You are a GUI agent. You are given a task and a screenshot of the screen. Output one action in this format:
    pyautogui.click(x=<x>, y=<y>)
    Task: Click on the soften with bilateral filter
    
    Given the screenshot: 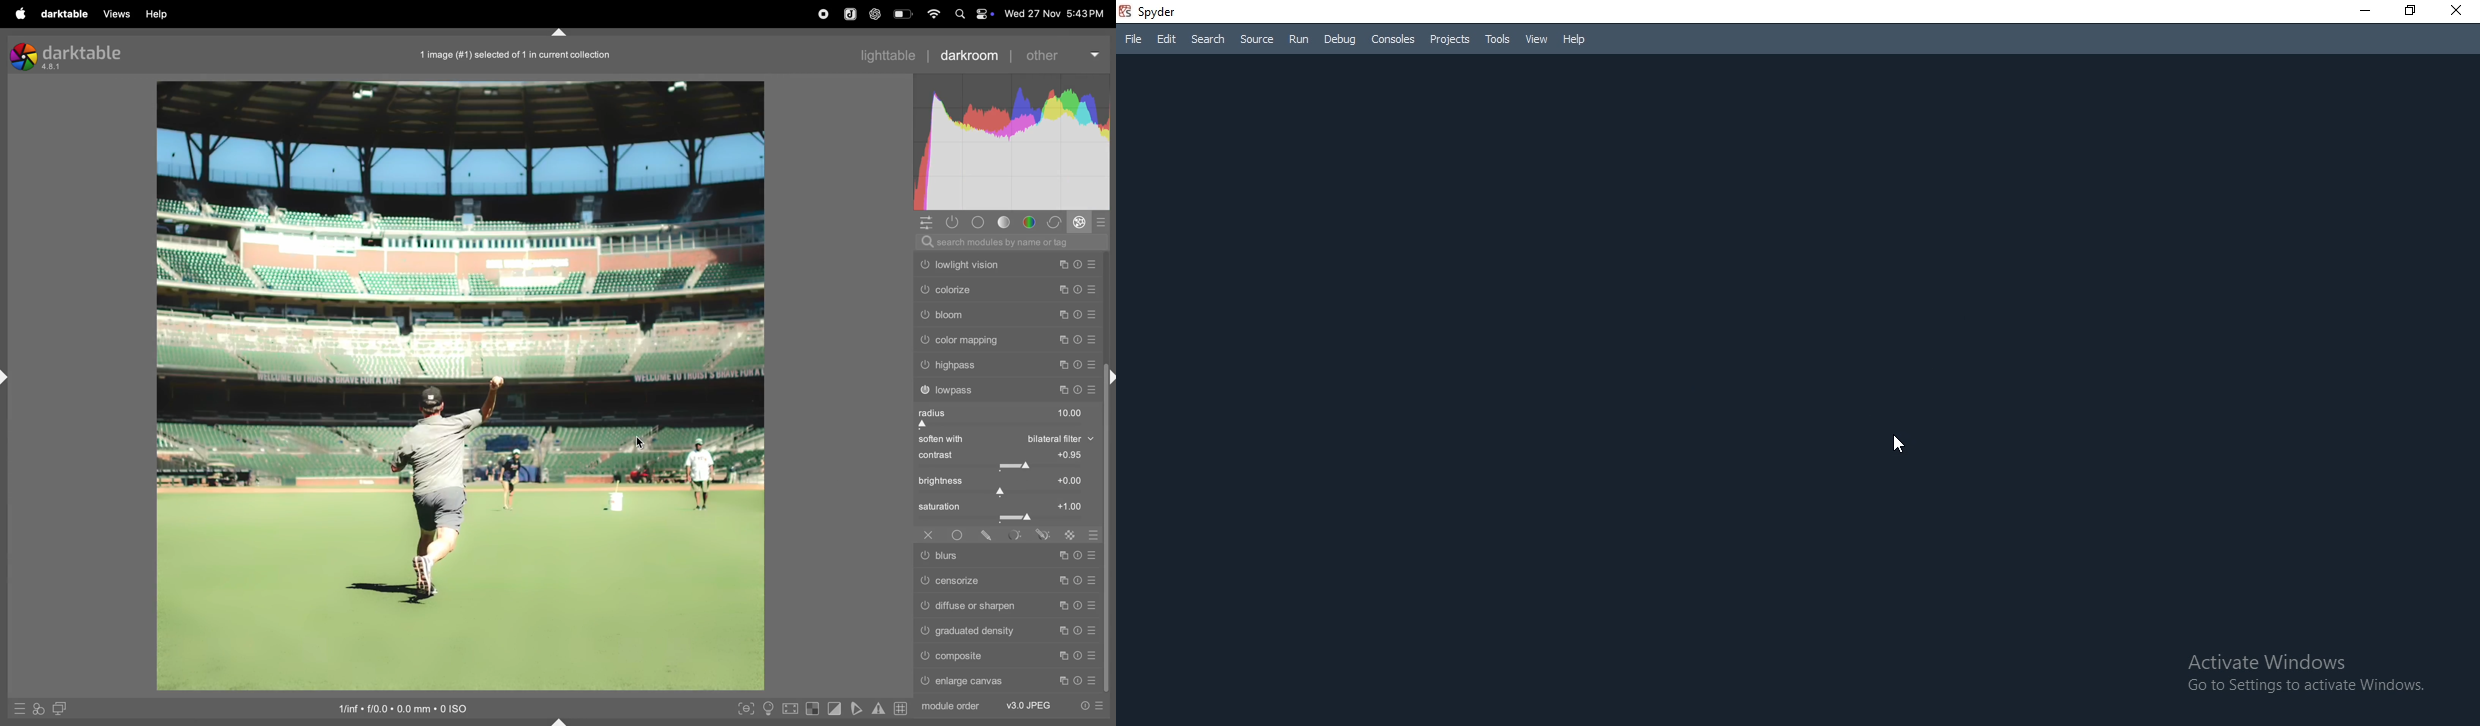 What is the action you would take?
    pyautogui.click(x=1004, y=440)
    